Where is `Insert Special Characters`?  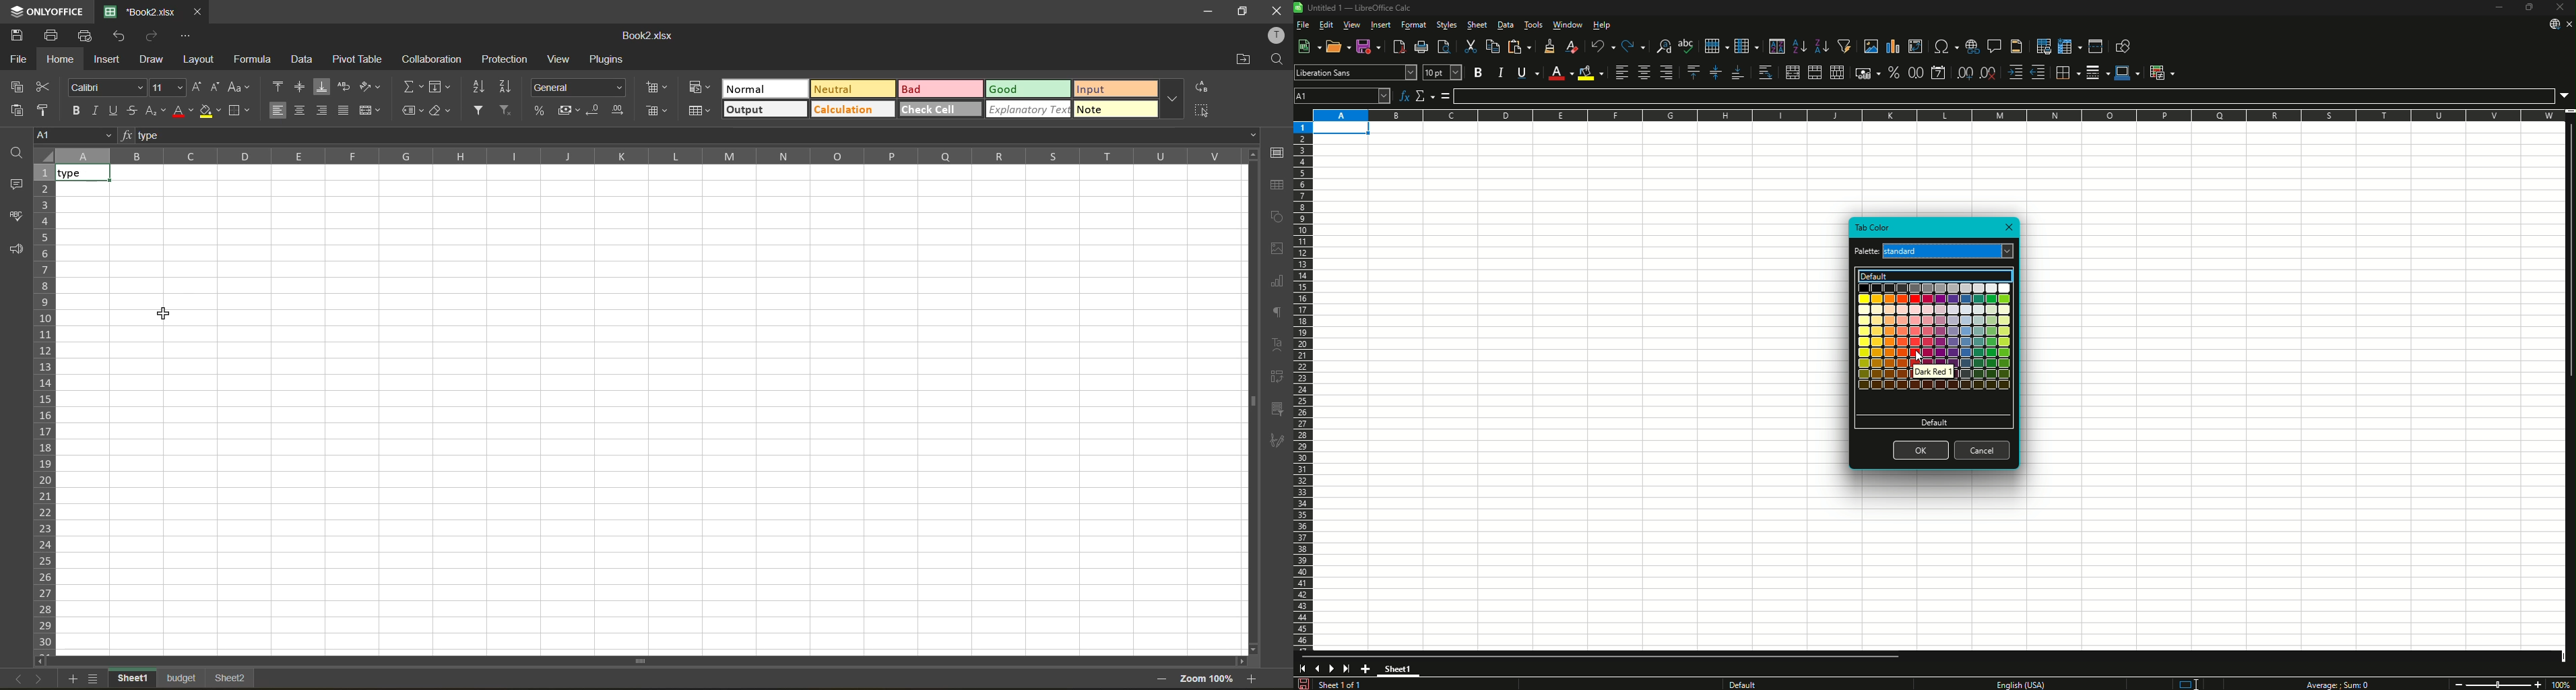 Insert Special Characters is located at coordinates (1946, 46).